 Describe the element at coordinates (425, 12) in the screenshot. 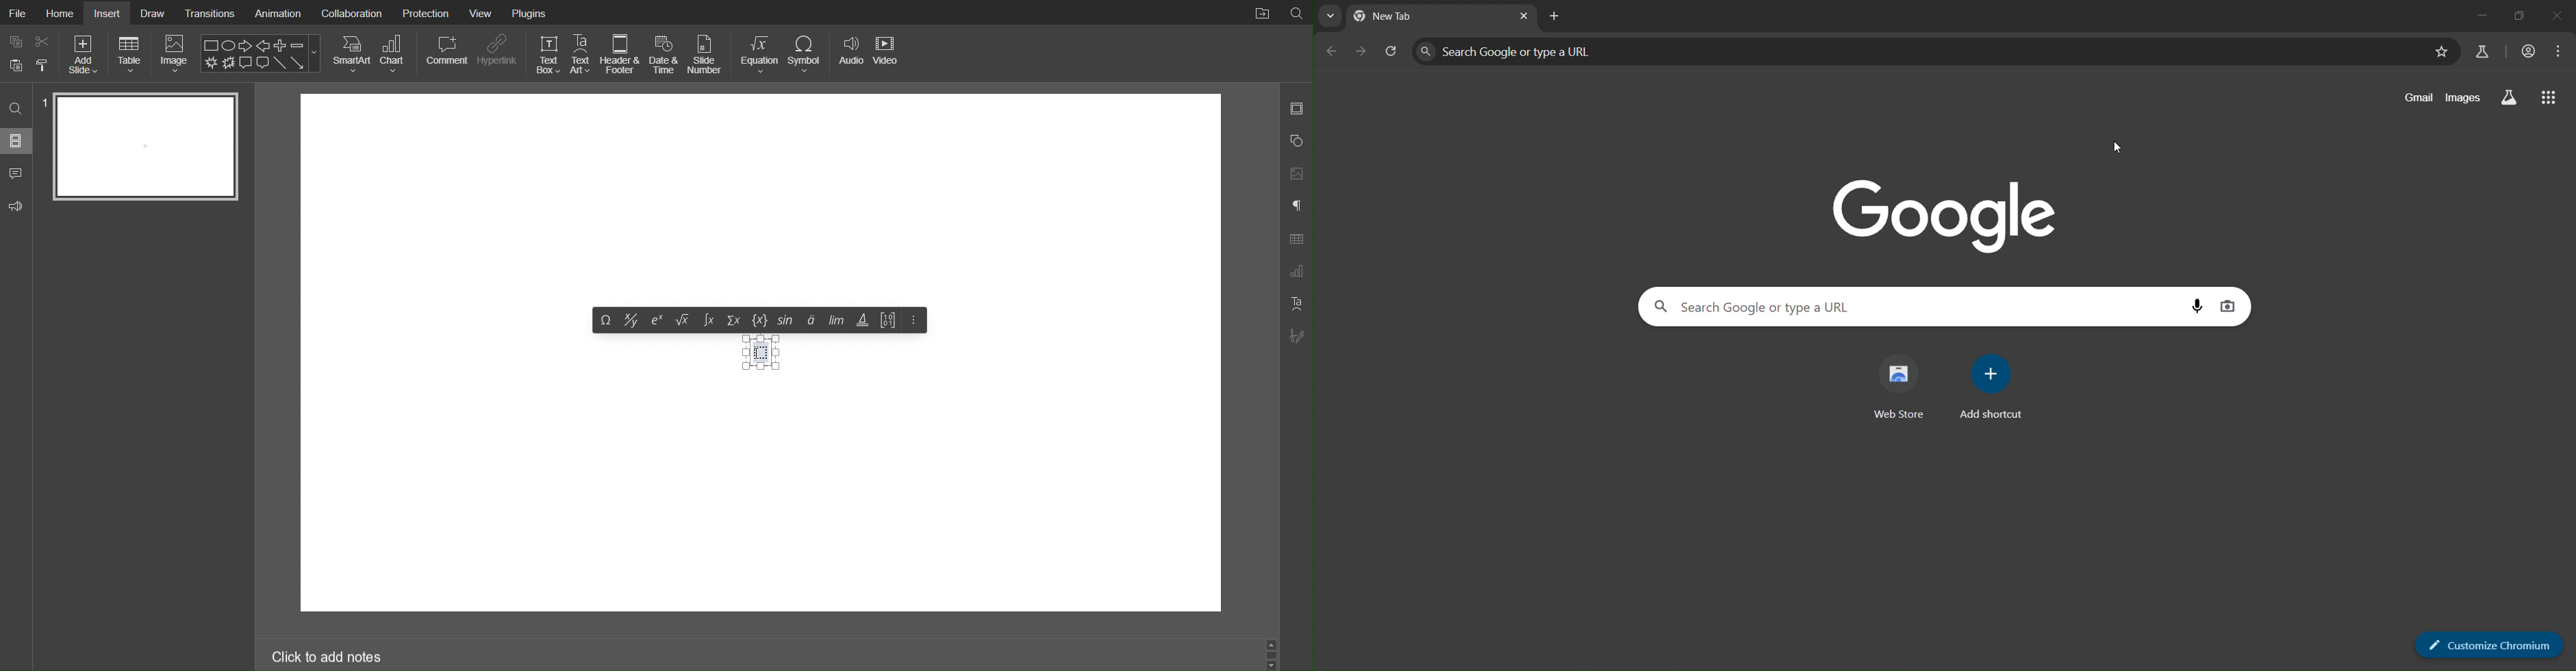

I see `Protection` at that location.